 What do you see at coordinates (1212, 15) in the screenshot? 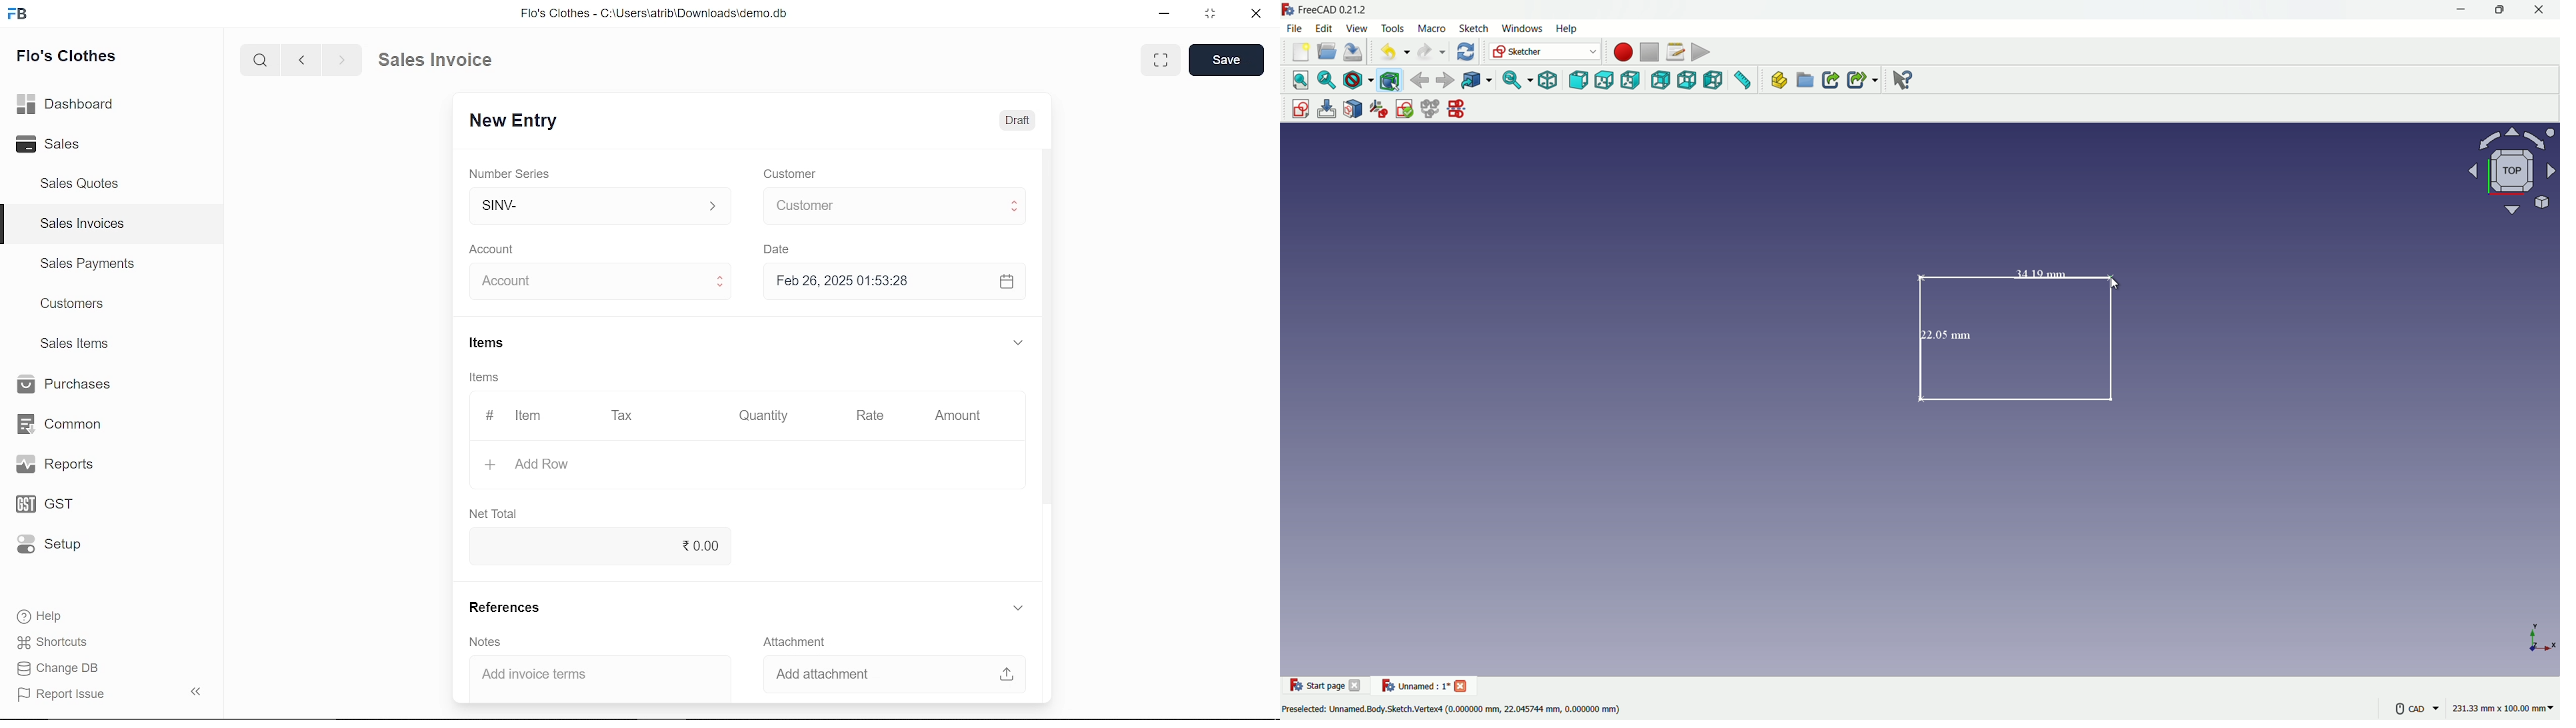
I see `restore down` at bounding box center [1212, 15].